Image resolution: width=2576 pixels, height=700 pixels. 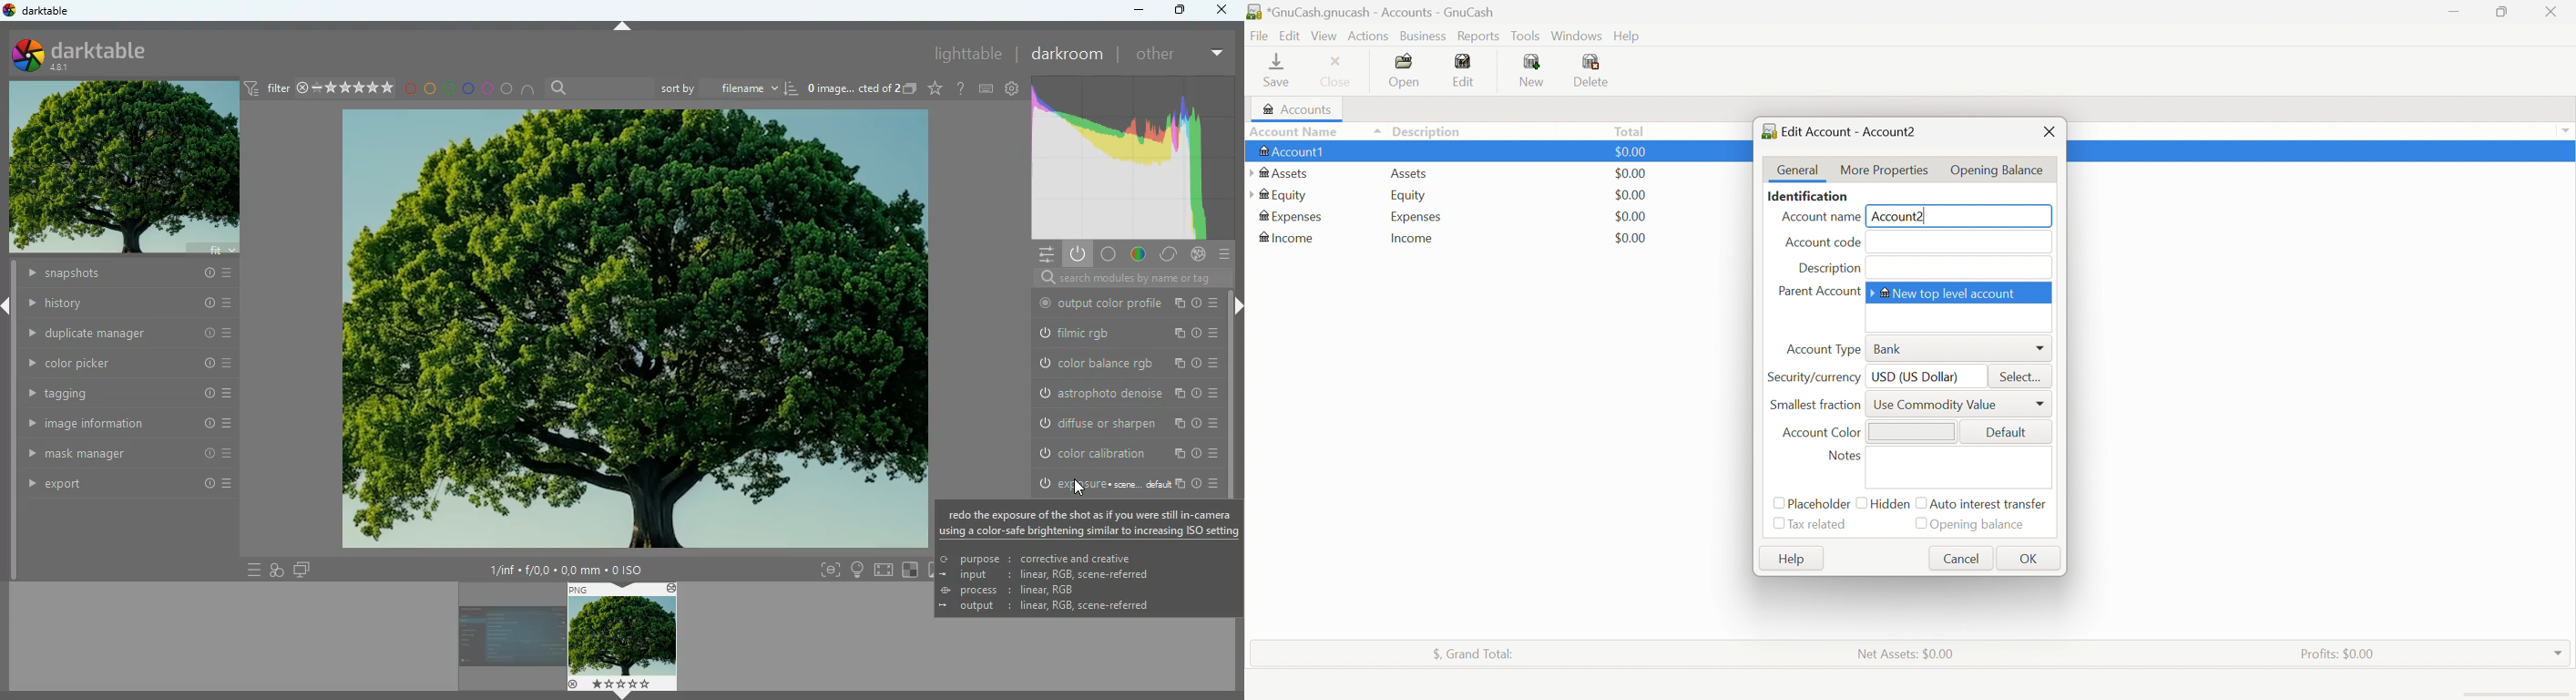 What do you see at coordinates (728, 87) in the screenshot?
I see `sort by filename` at bounding box center [728, 87].